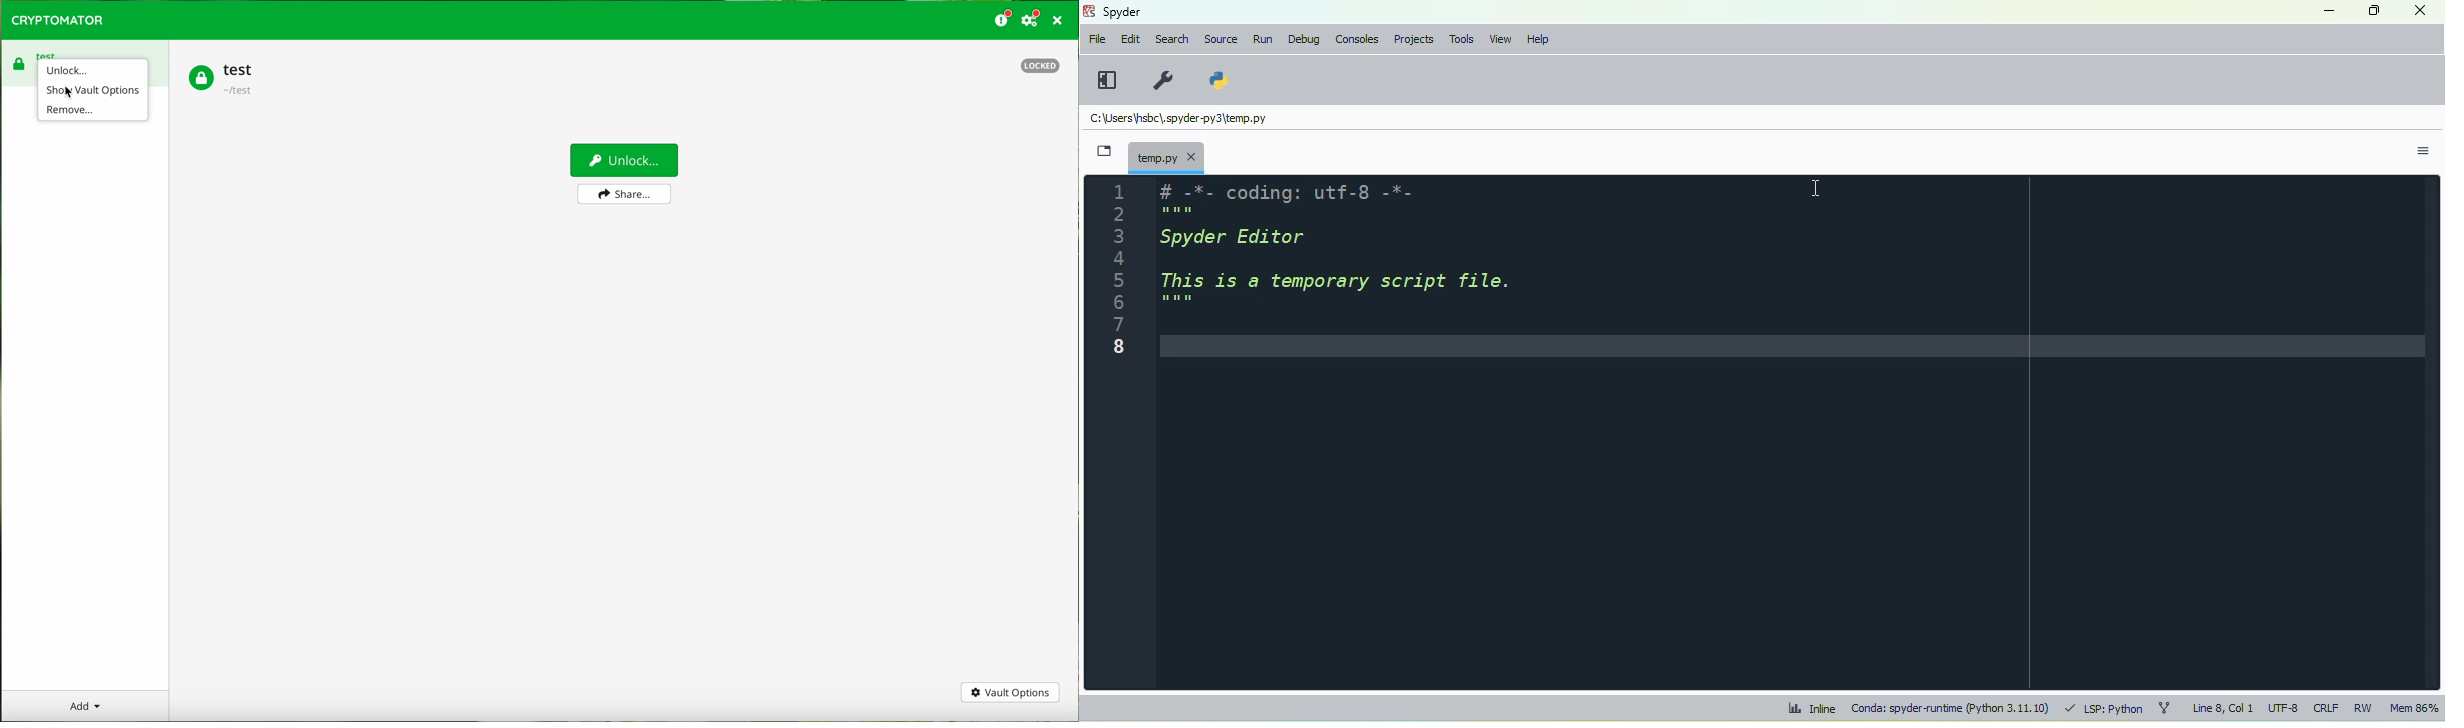 The image size is (2464, 728). What do you see at coordinates (1951, 707) in the screenshot?
I see `conda: spyder-runtime (python 3. 11. 10)` at bounding box center [1951, 707].